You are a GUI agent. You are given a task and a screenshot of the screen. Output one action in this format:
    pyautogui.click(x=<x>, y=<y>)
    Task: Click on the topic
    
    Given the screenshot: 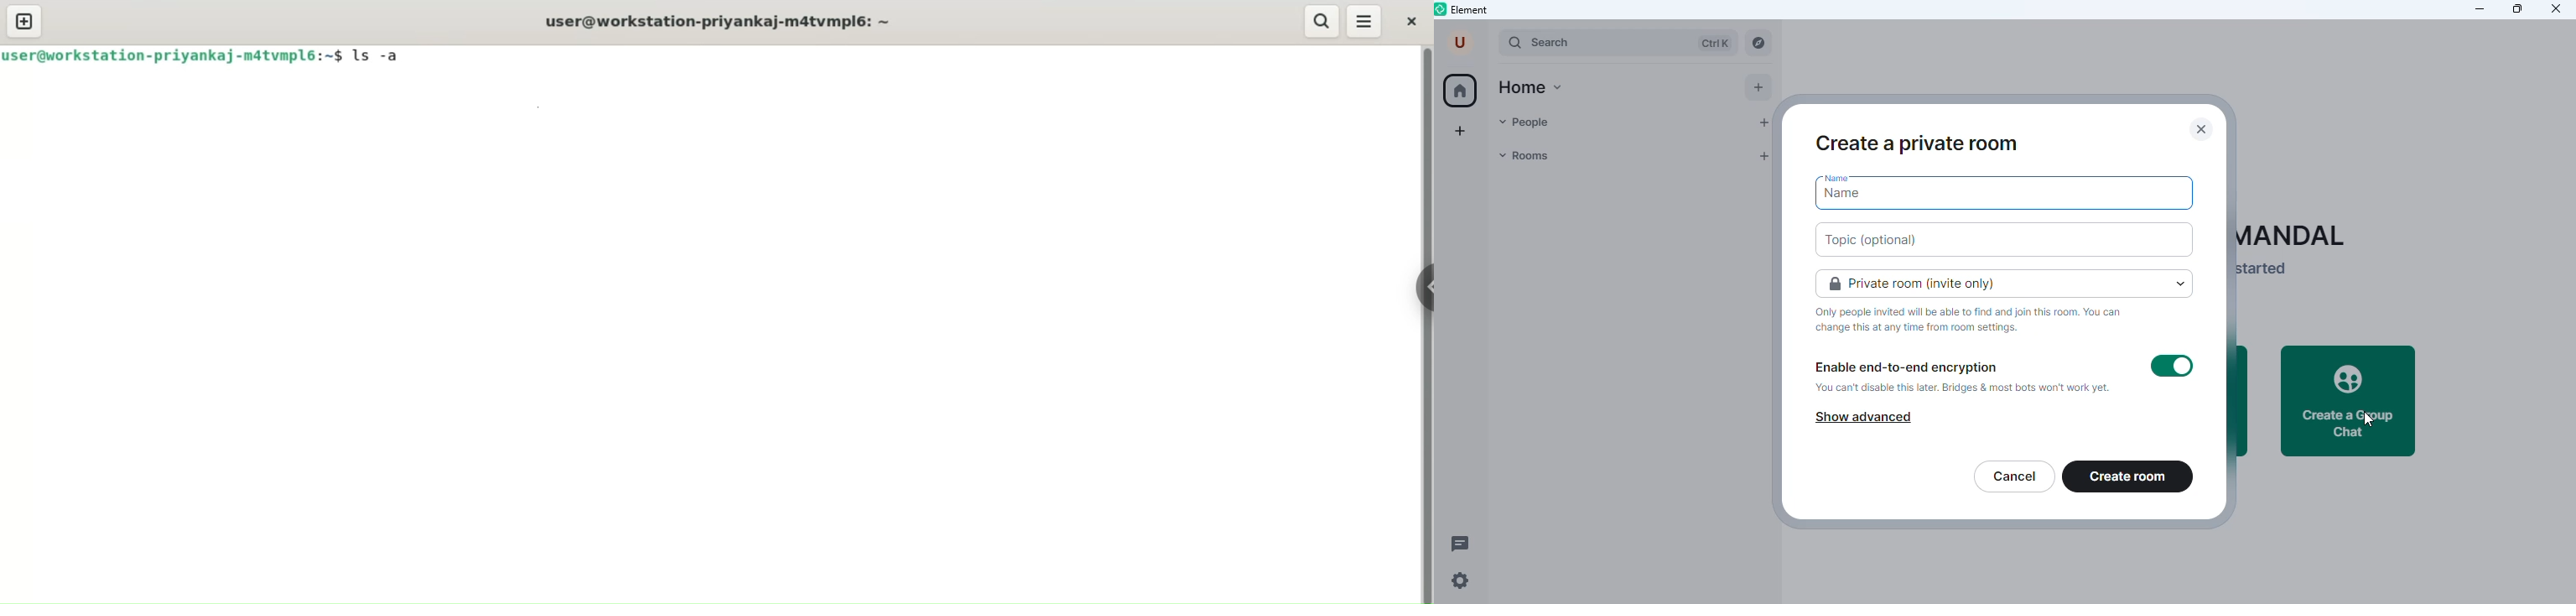 What is the action you would take?
    pyautogui.click(x=2007, y=240)
    